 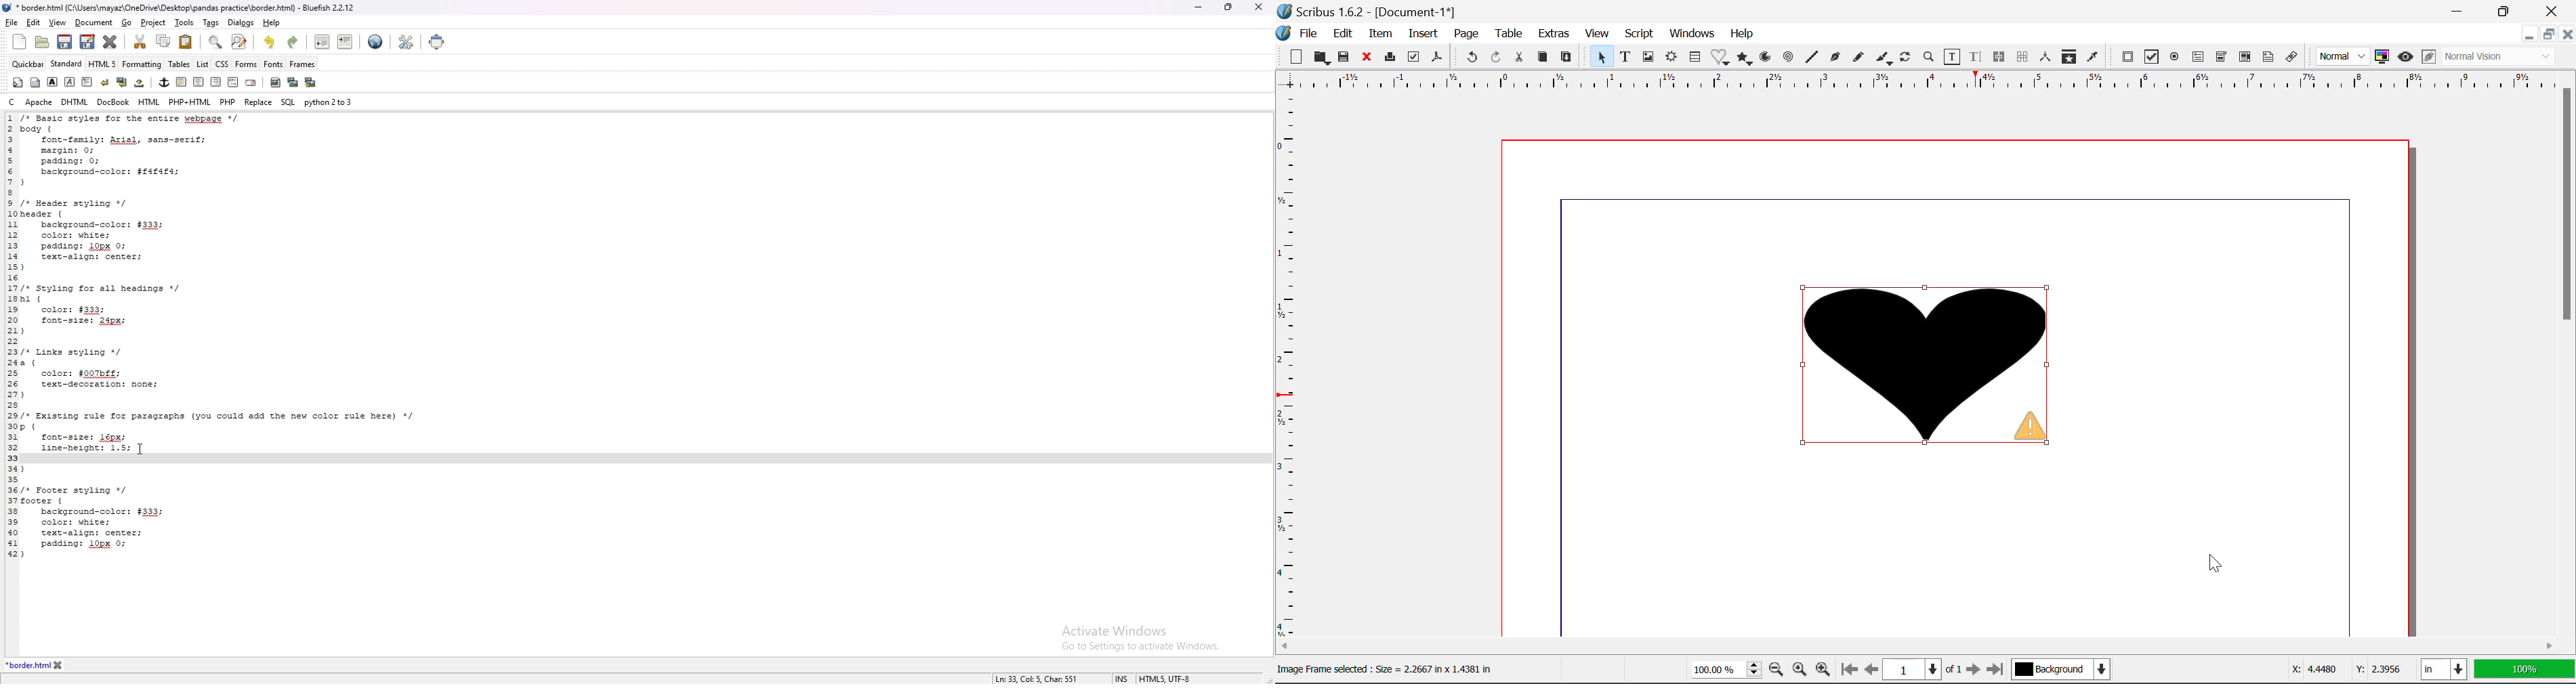 What do you see at coordinates (2406, 58) in the screenshot?
I see `Preview Mode` at bounding box center [2406, 58].